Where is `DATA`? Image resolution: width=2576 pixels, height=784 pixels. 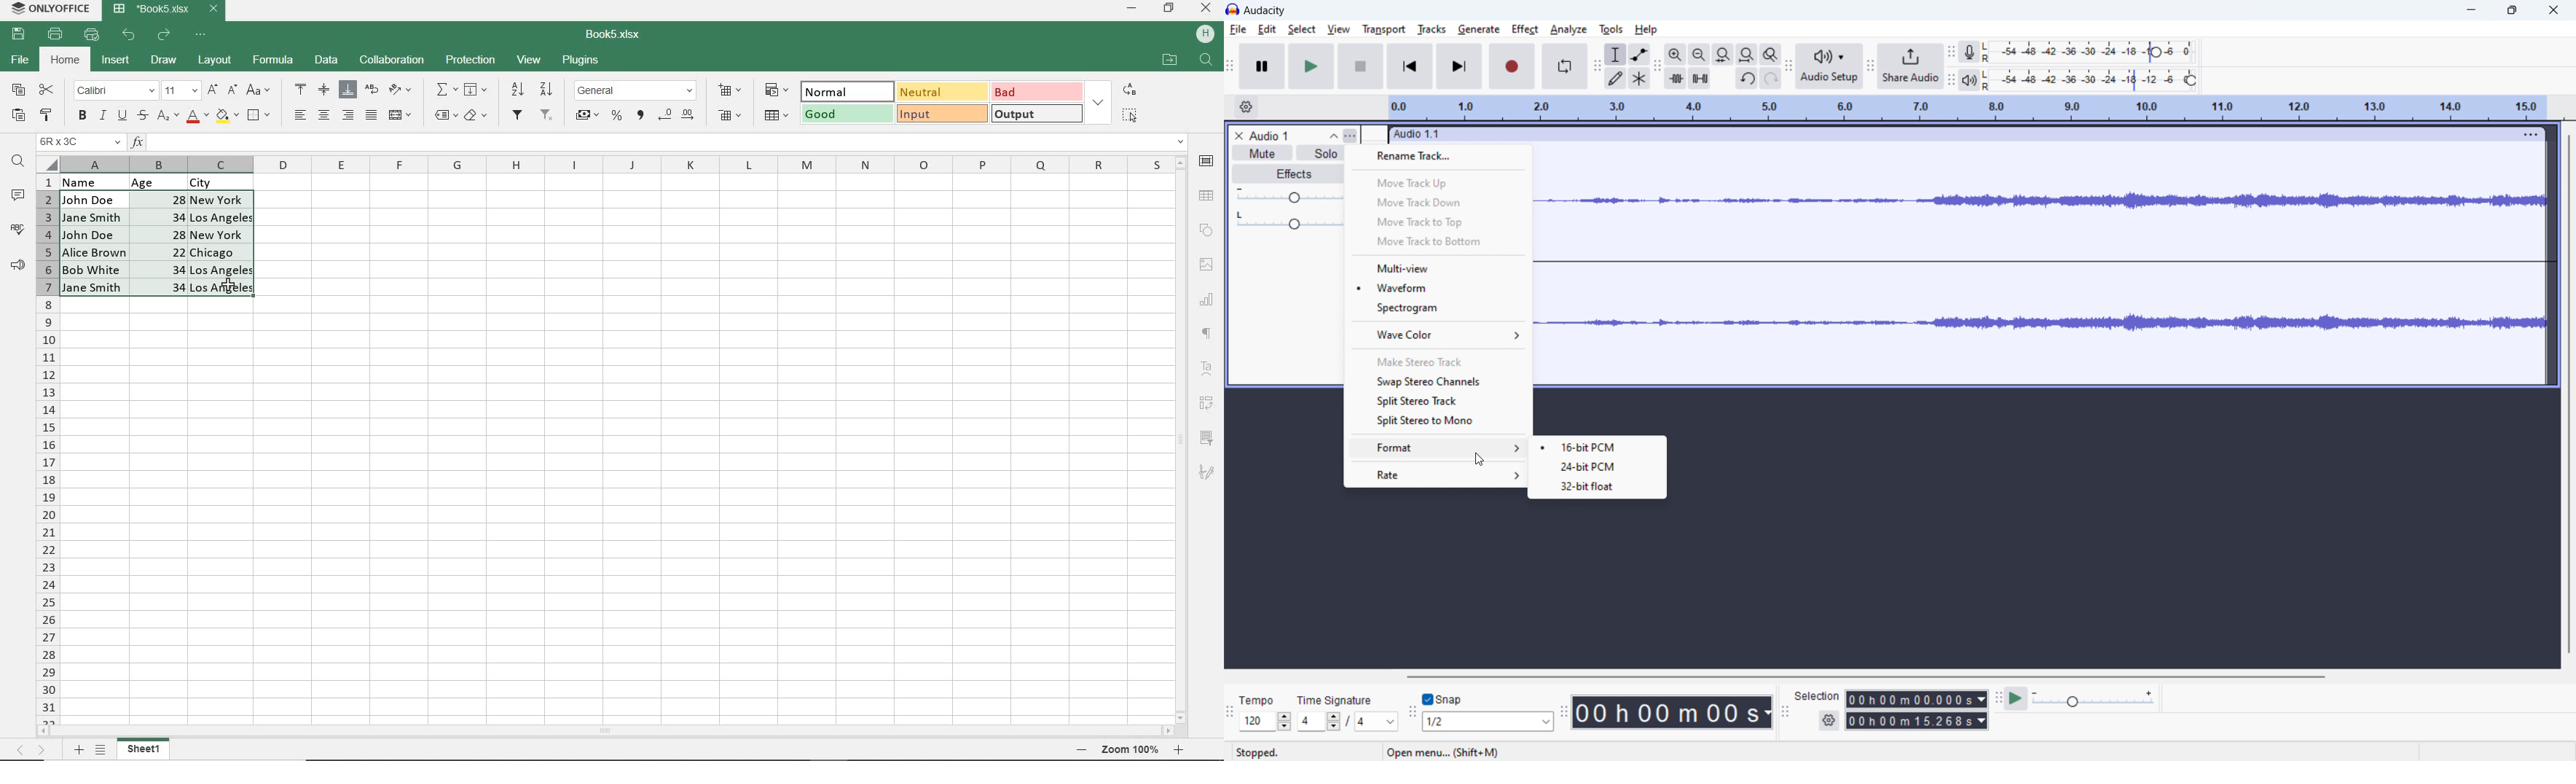
DATA is located at coordinates (327, 61).